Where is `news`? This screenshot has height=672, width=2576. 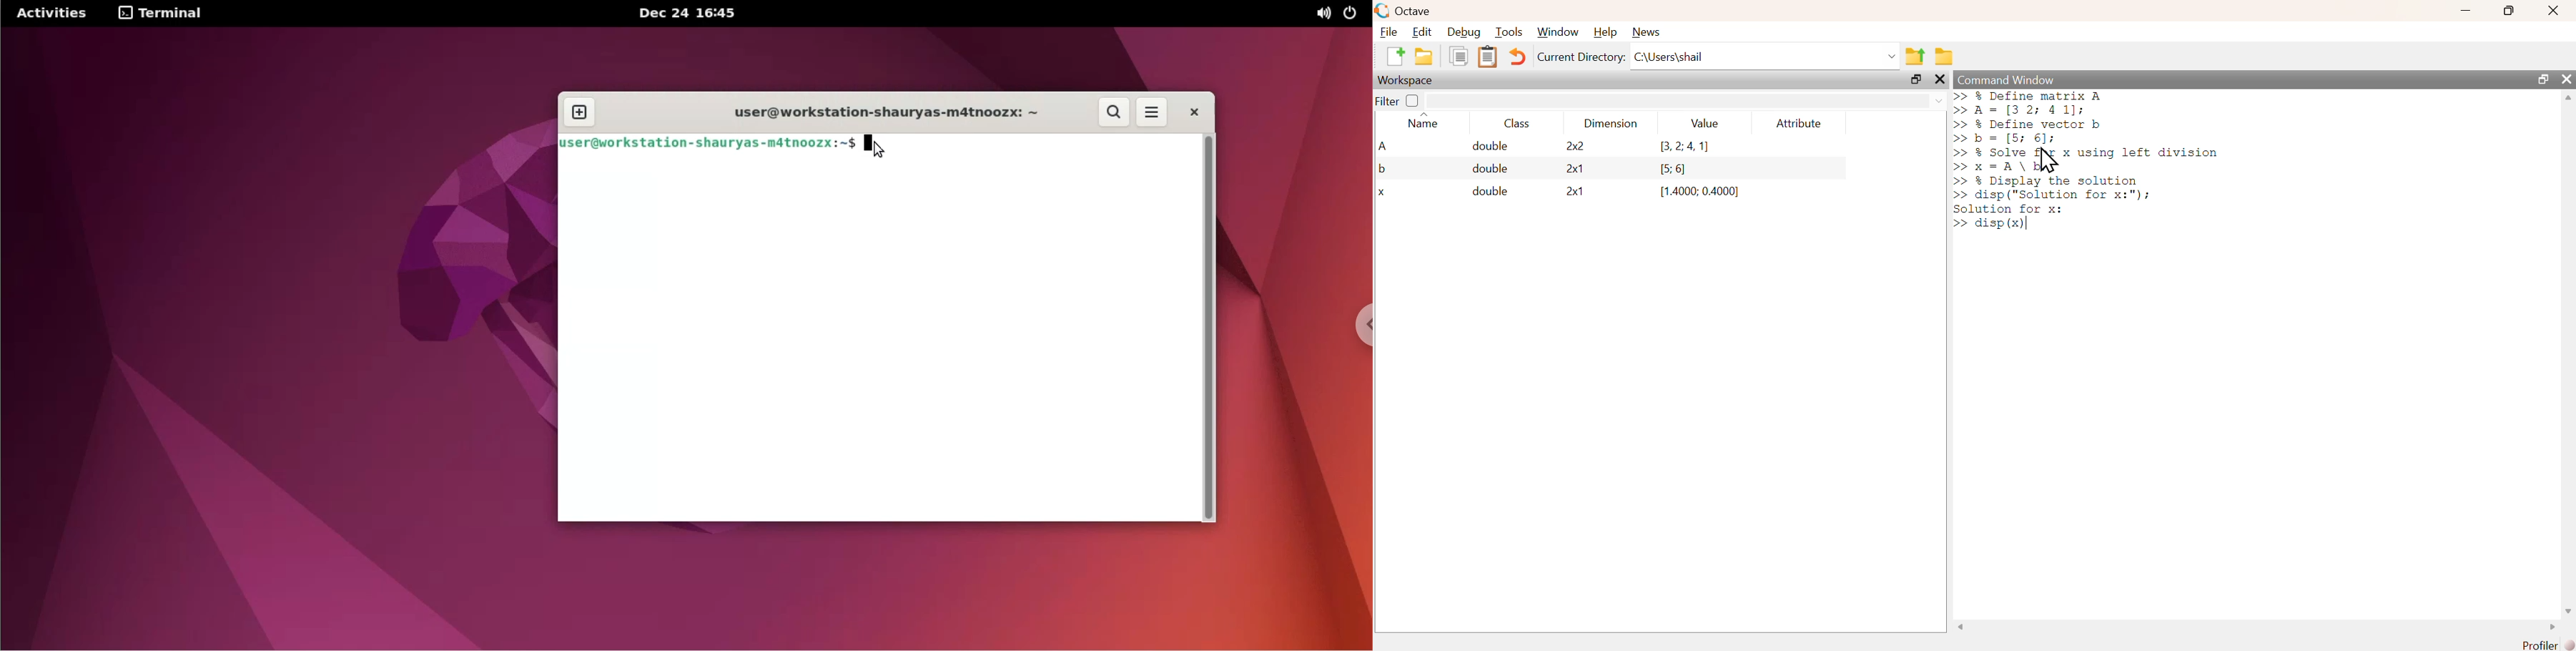 news is located at coordinates (1646, 31).